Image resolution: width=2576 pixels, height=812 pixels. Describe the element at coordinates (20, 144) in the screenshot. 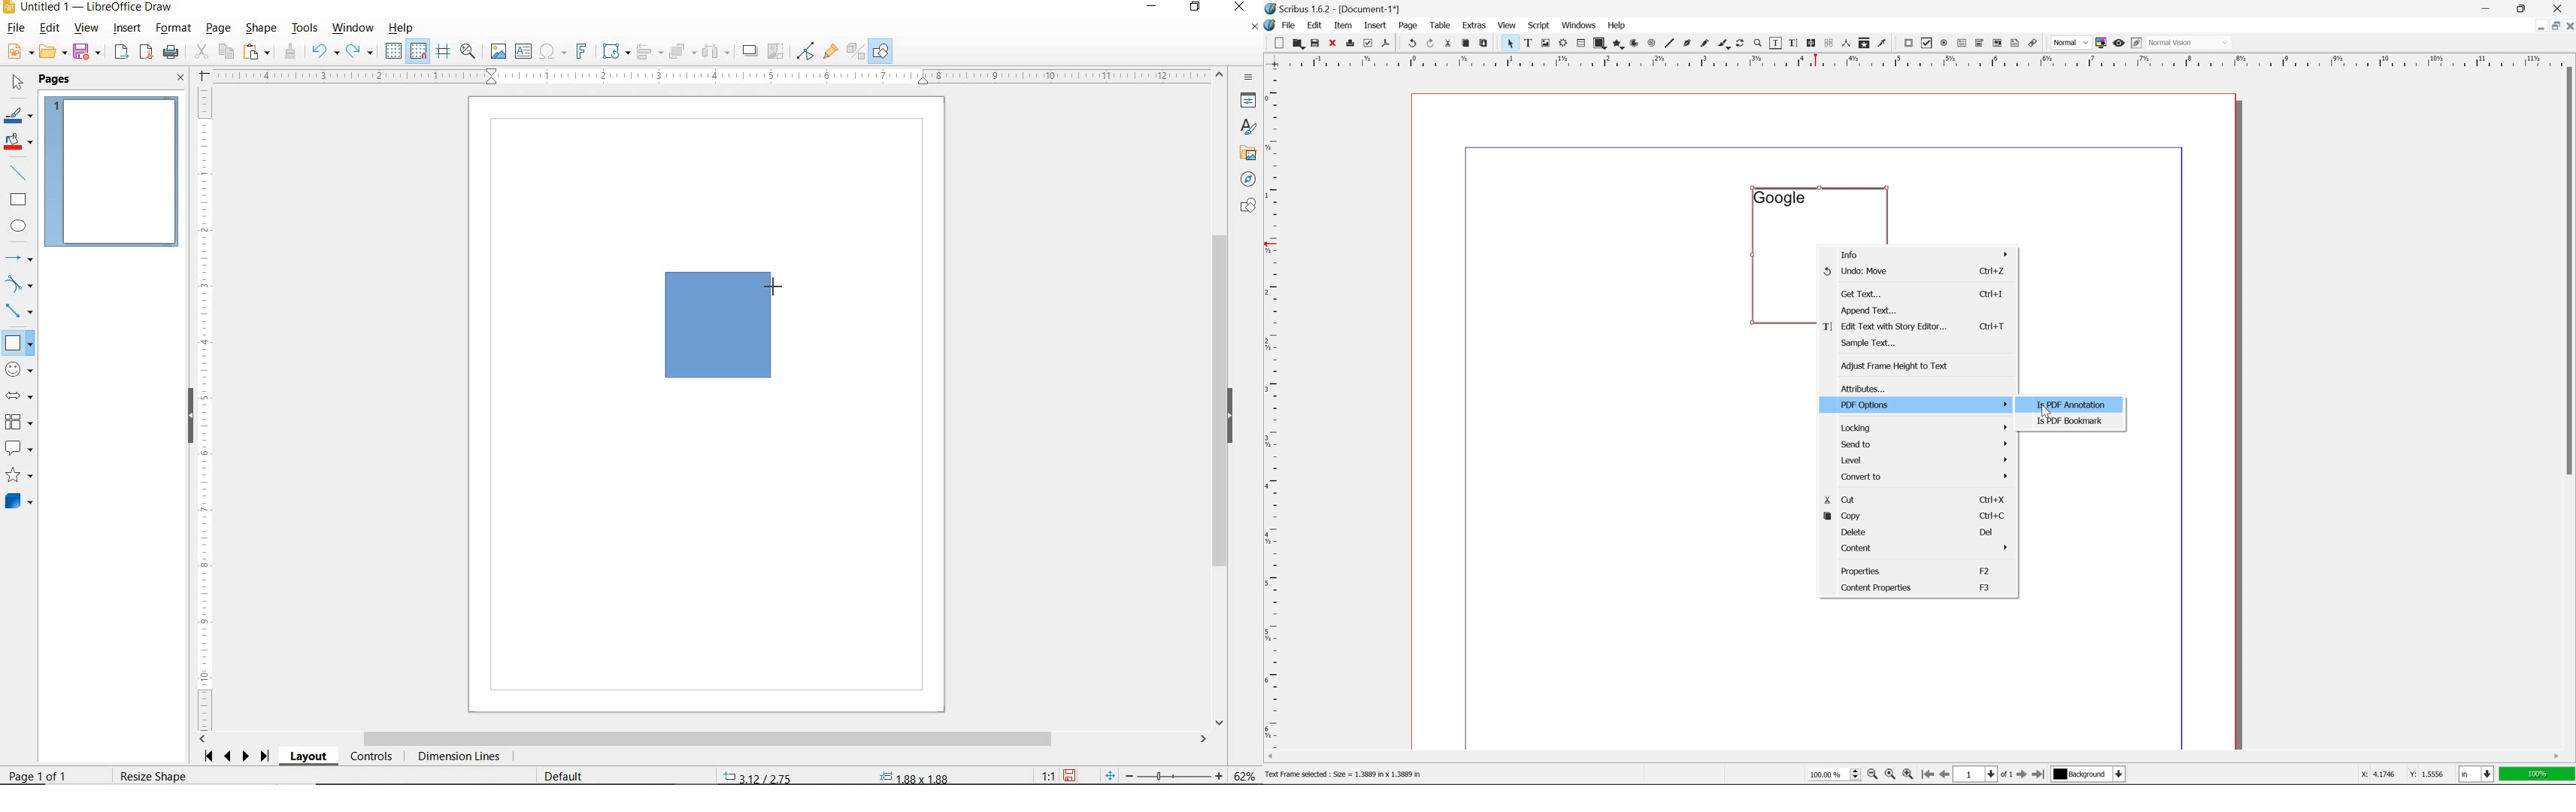

I see `FILL COLOR` at that location.